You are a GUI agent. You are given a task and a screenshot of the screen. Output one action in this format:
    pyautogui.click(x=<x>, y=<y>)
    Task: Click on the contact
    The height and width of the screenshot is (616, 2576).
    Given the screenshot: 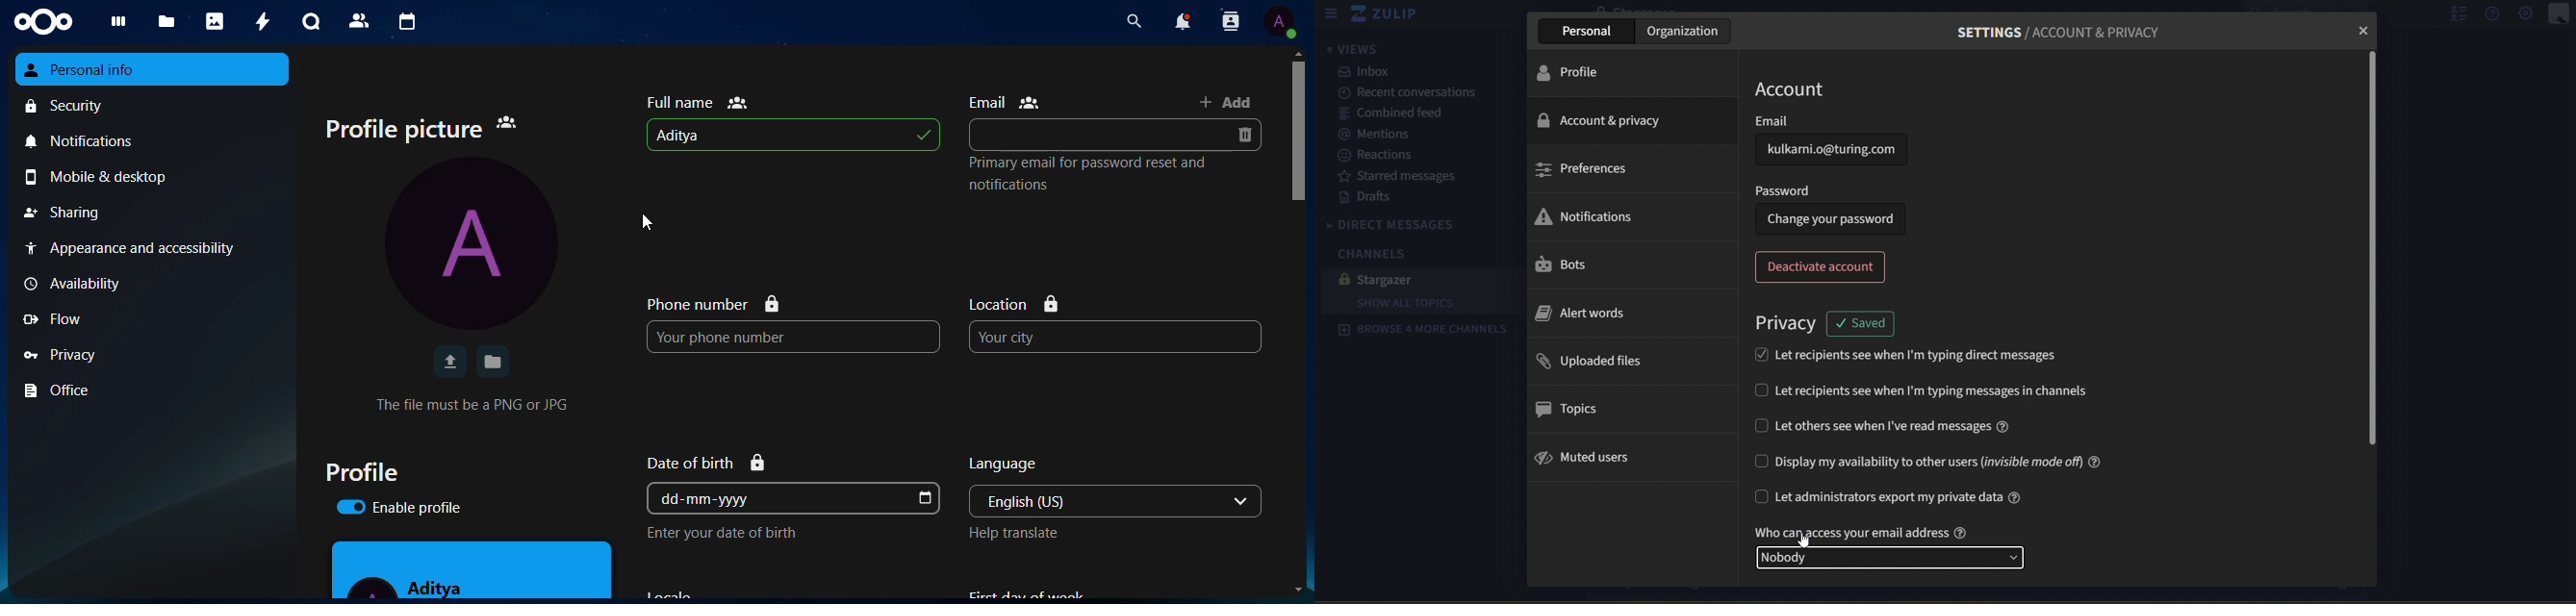 What is the action you would take?
    pyautogui.click(x=1230, y=21)
    